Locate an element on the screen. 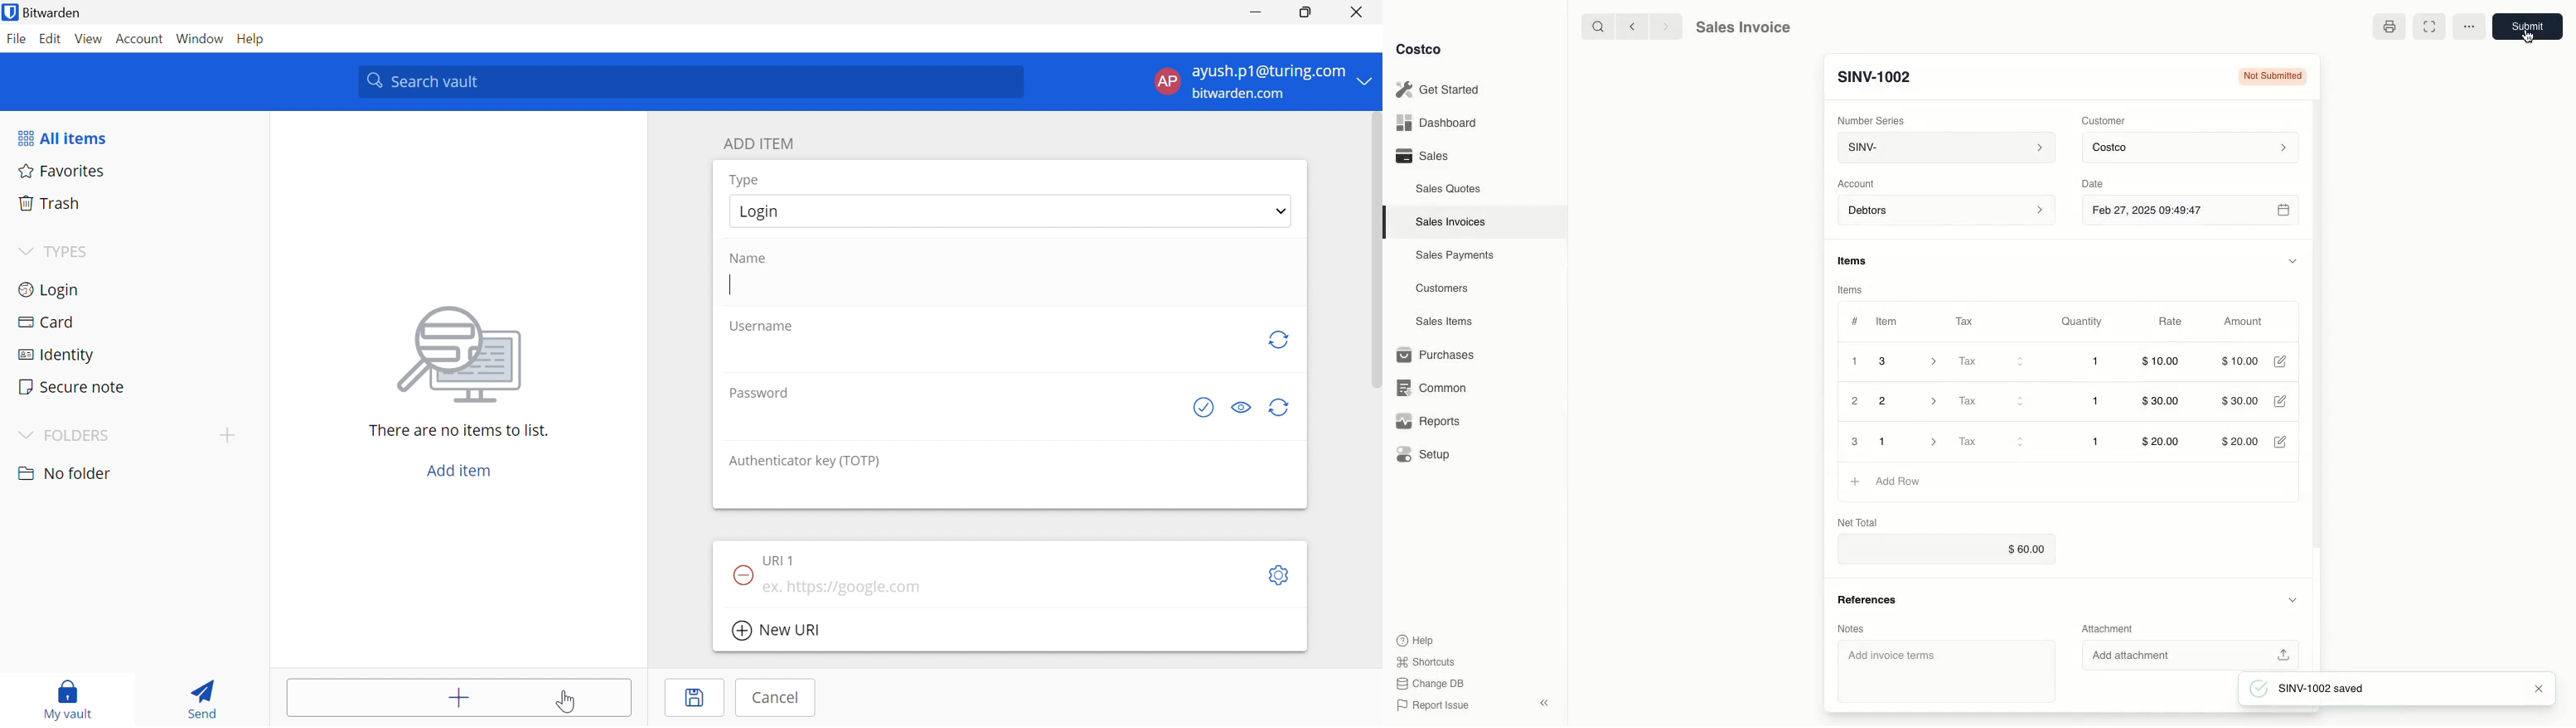 The width and height of the screenshot is (2576, 728). Tax is located at coordinates (1991, 443).